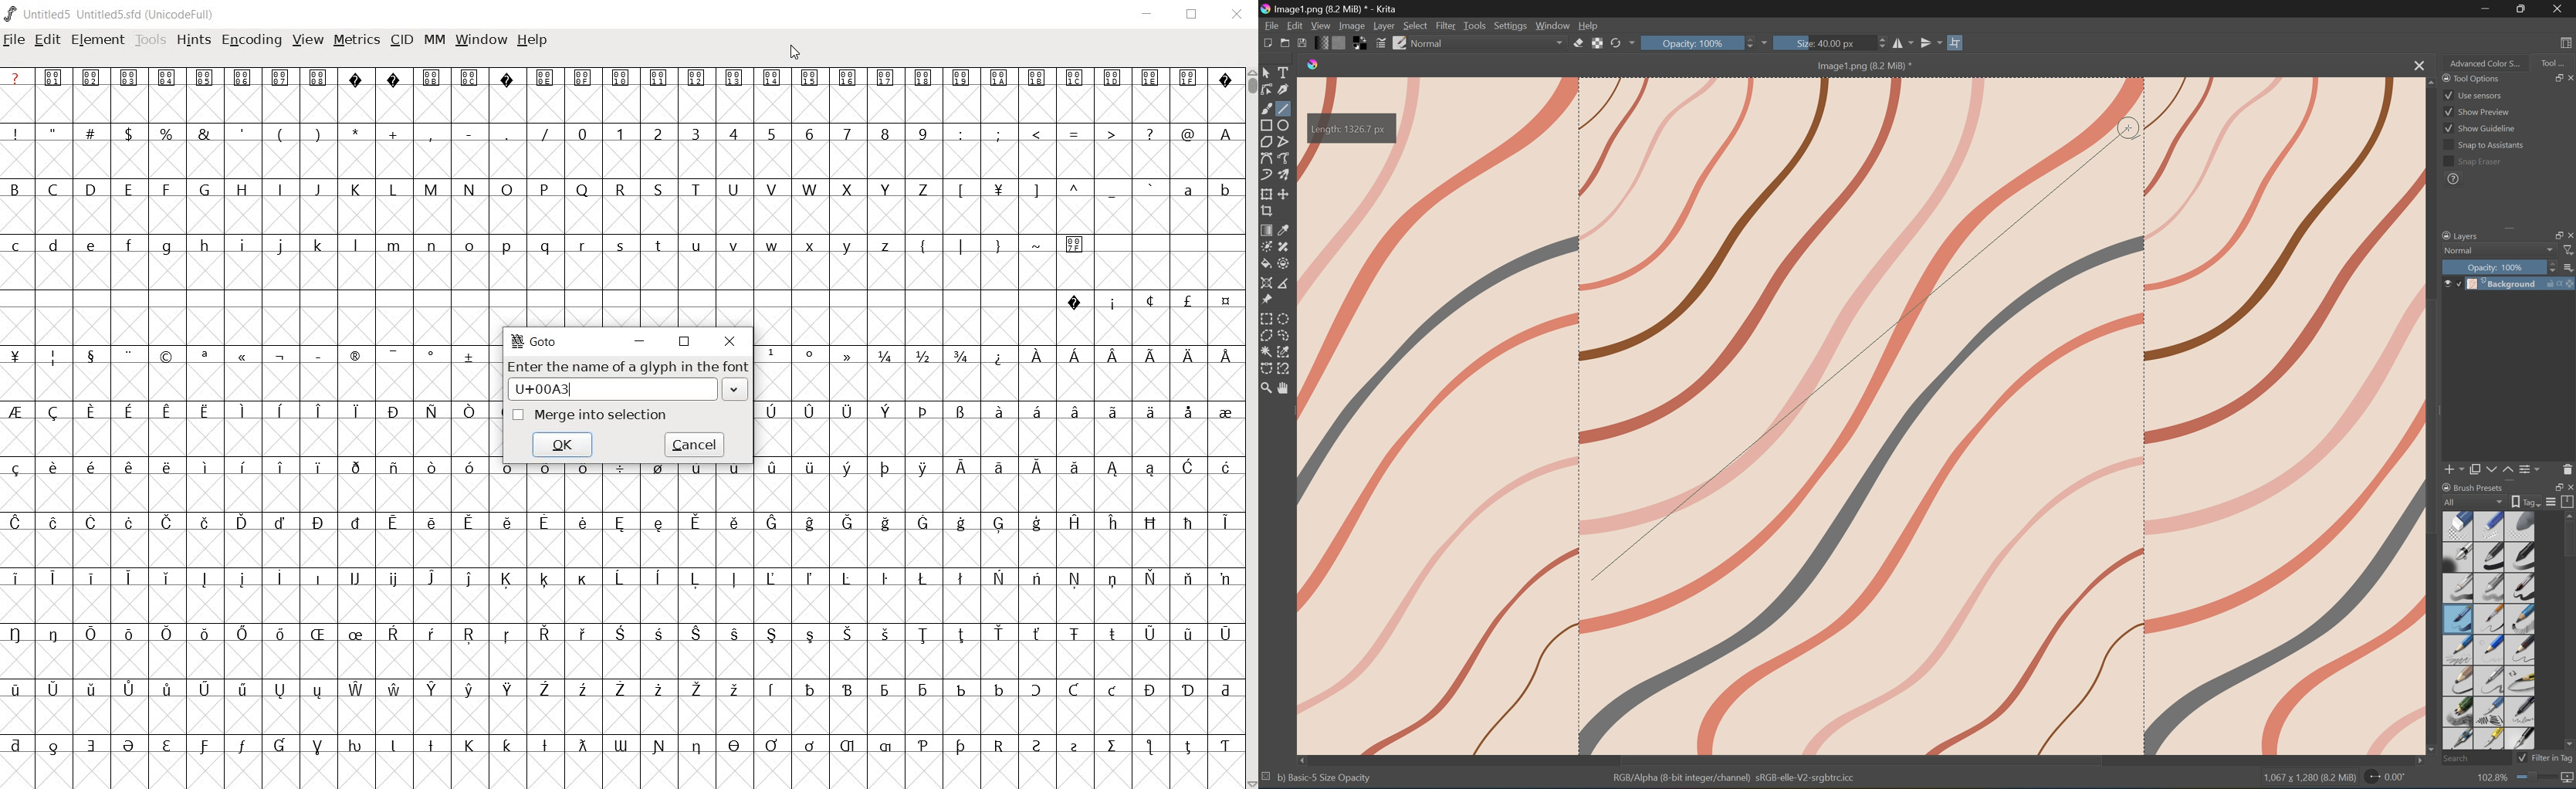 Image resolution: width=2576 pixels, height=812 pixels. Describe the element at coordinates (1038, 691) in the screenshot. I see `Symbol` at that location.